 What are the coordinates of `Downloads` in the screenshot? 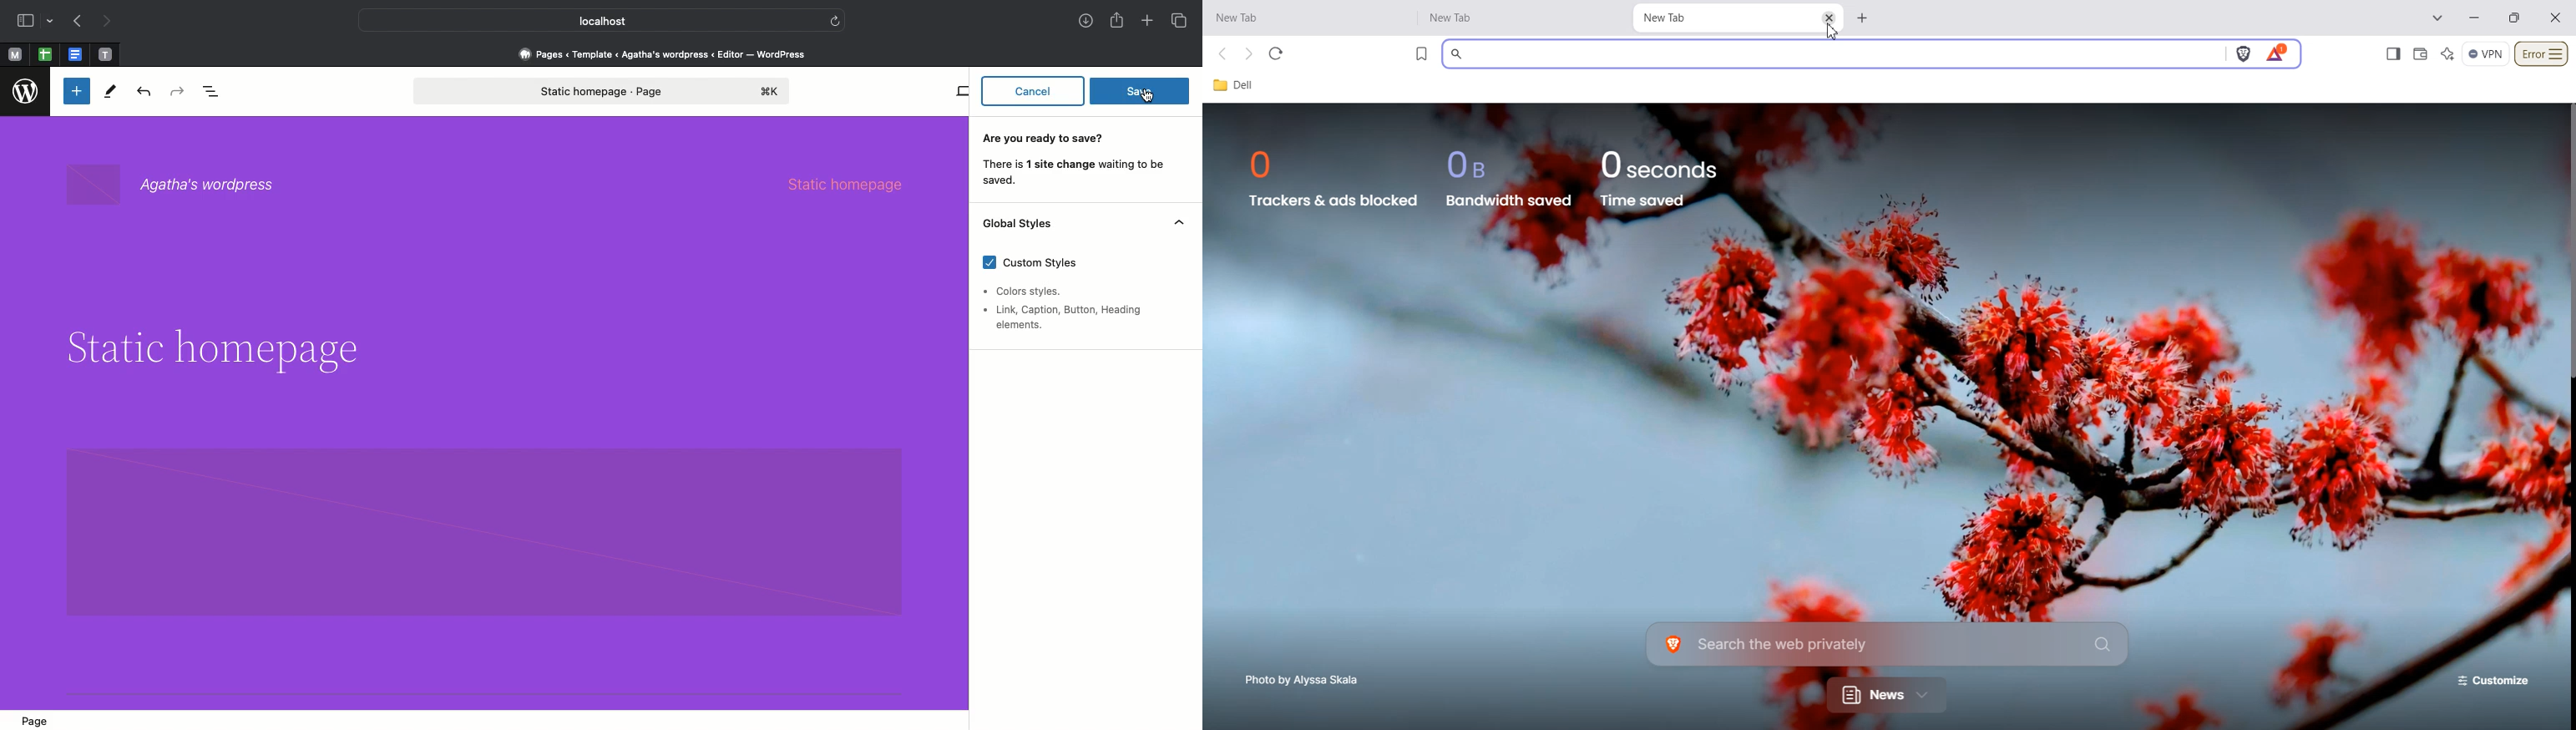 It's located at (1087, 23).